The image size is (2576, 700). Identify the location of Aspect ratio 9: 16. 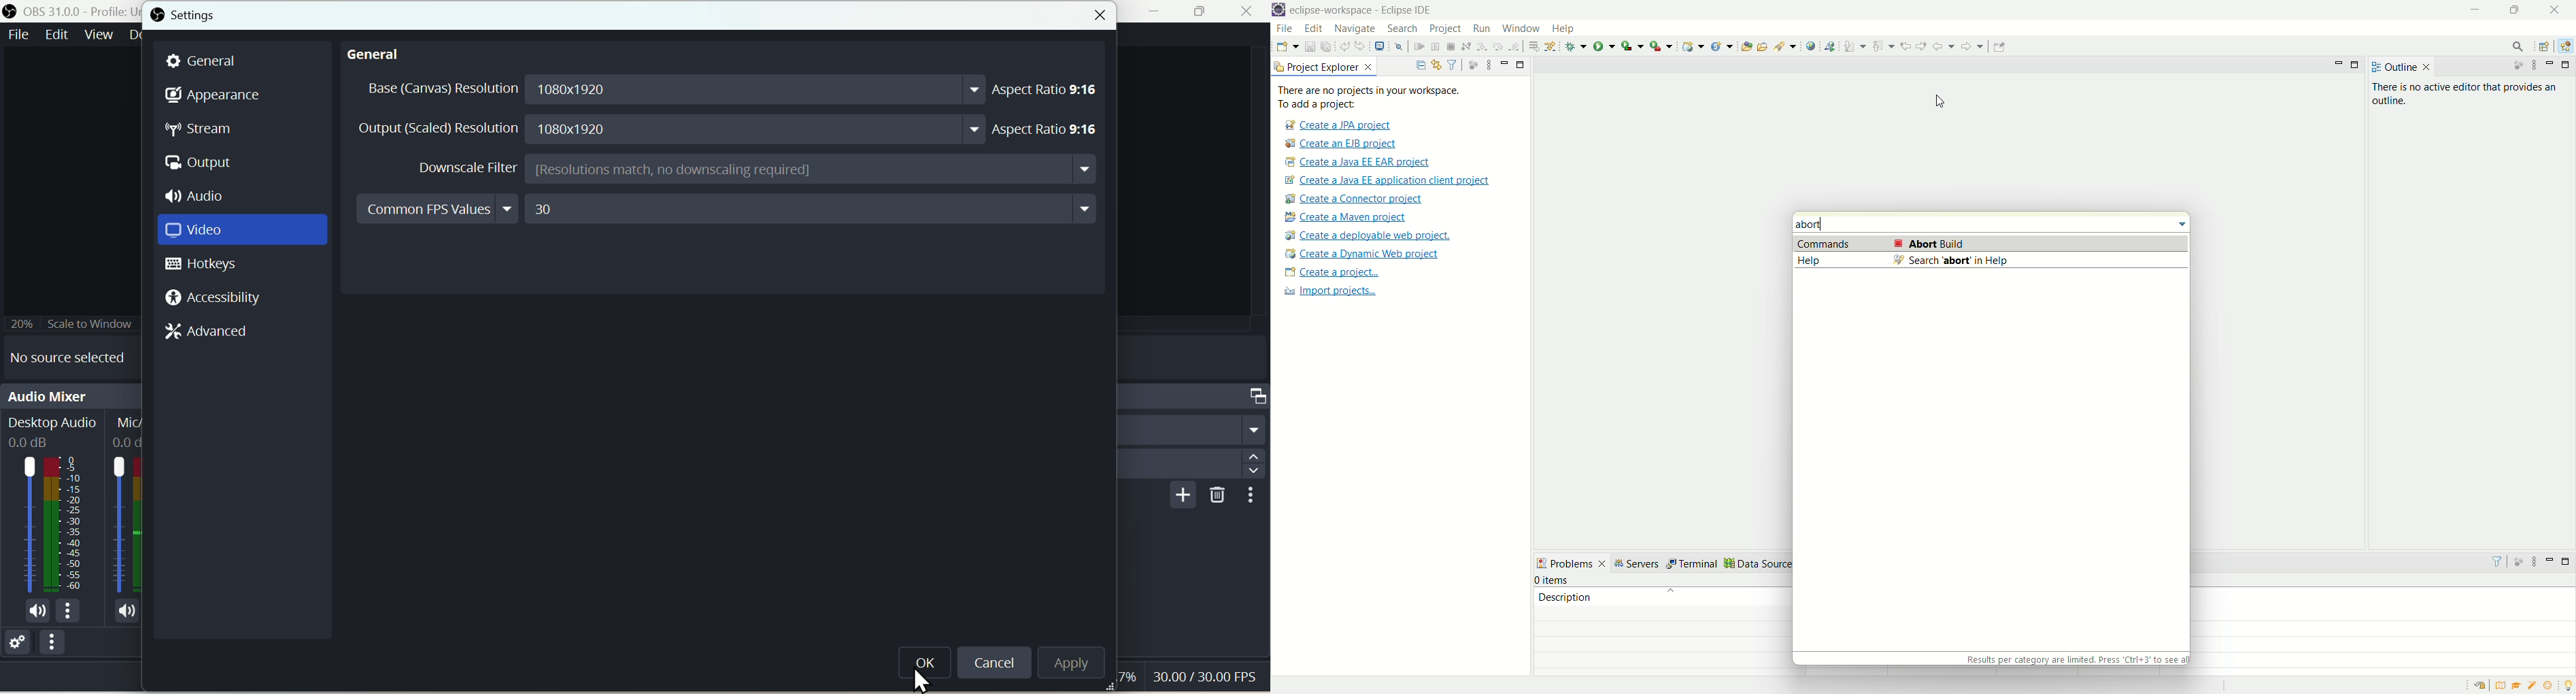
(1054, 124).